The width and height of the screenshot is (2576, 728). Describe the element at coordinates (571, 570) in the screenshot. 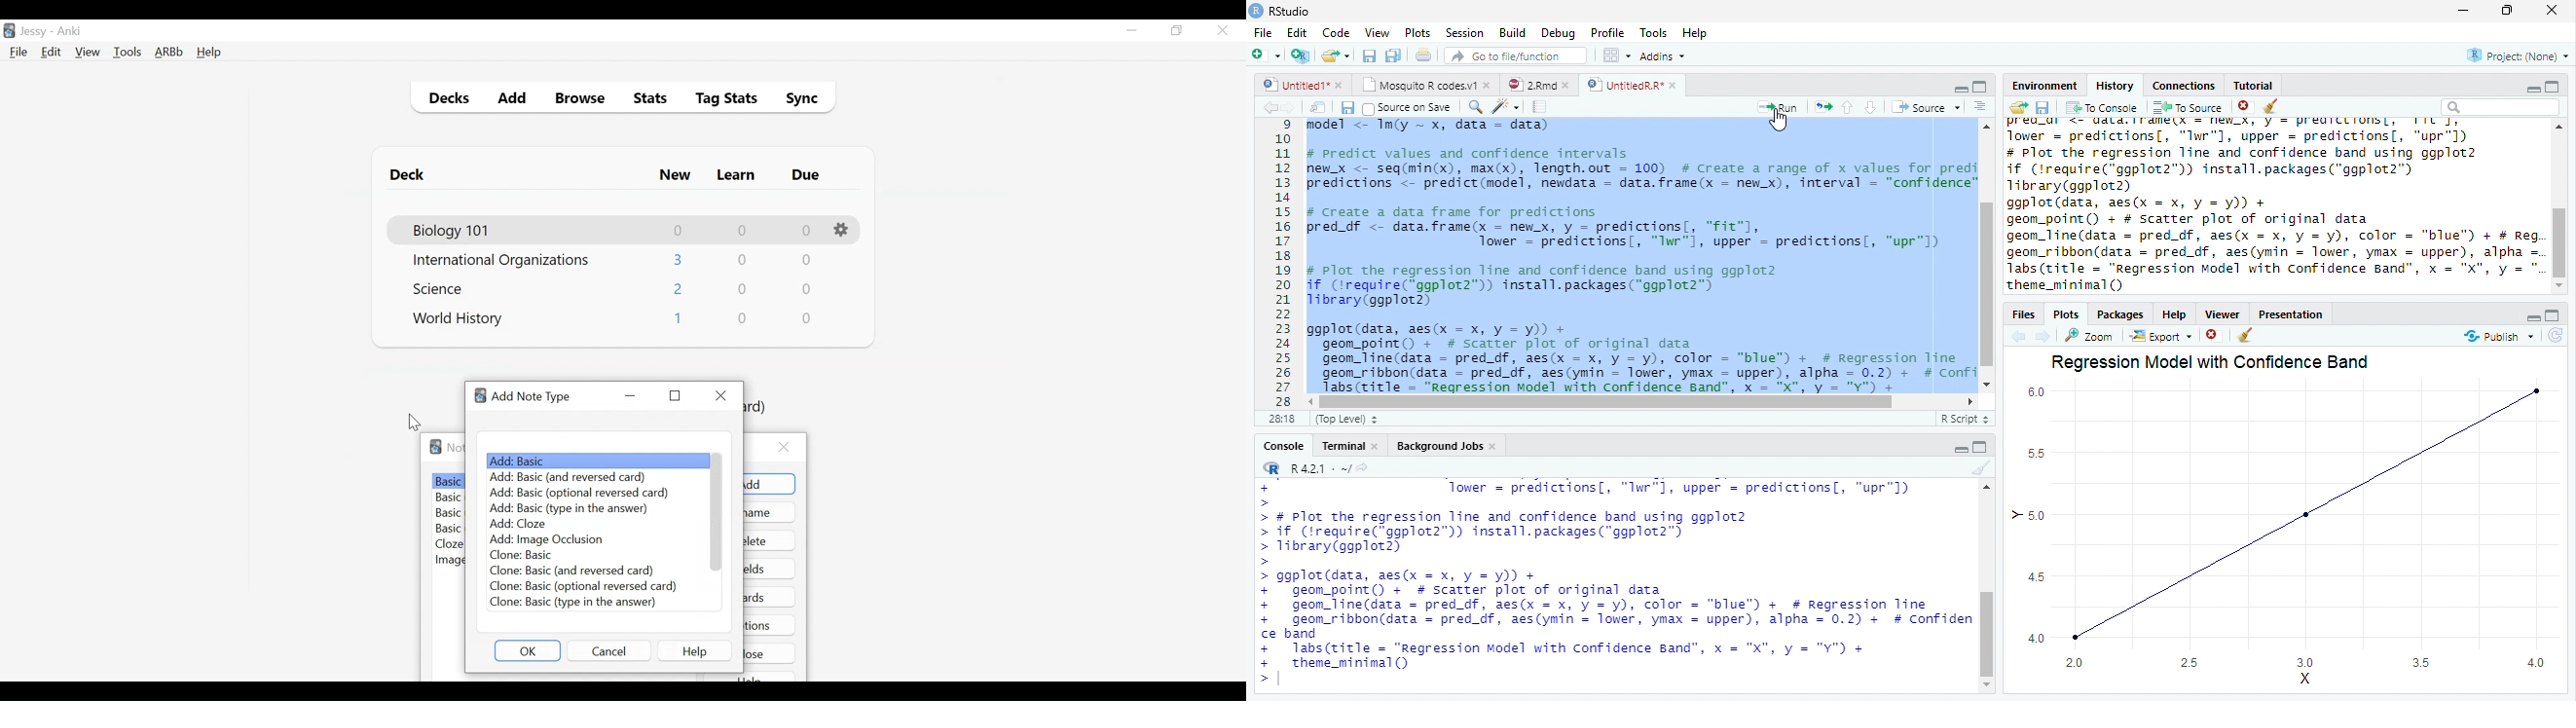

I see `Clone: Basic (and Reversed Card)` at that location.